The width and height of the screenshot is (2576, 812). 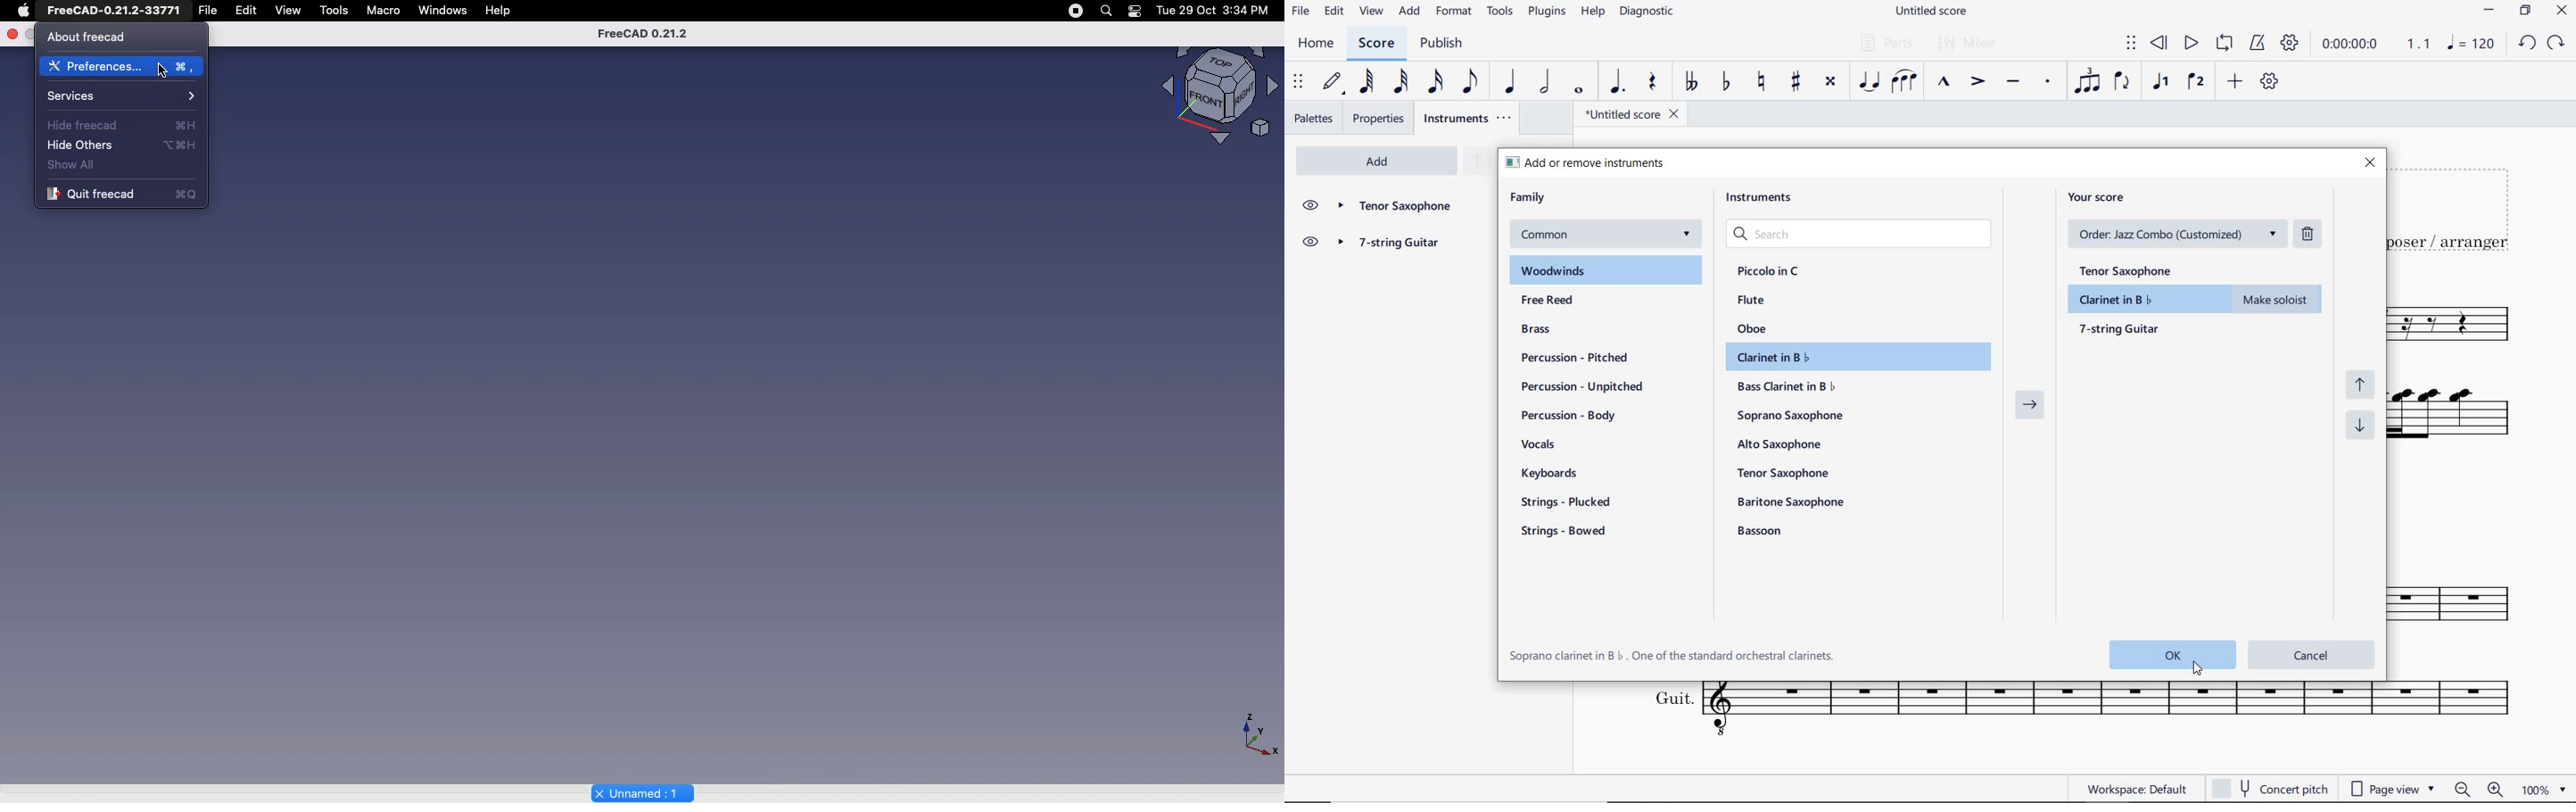 I want to click on FILE NAME, so click(x=1627, y=116).